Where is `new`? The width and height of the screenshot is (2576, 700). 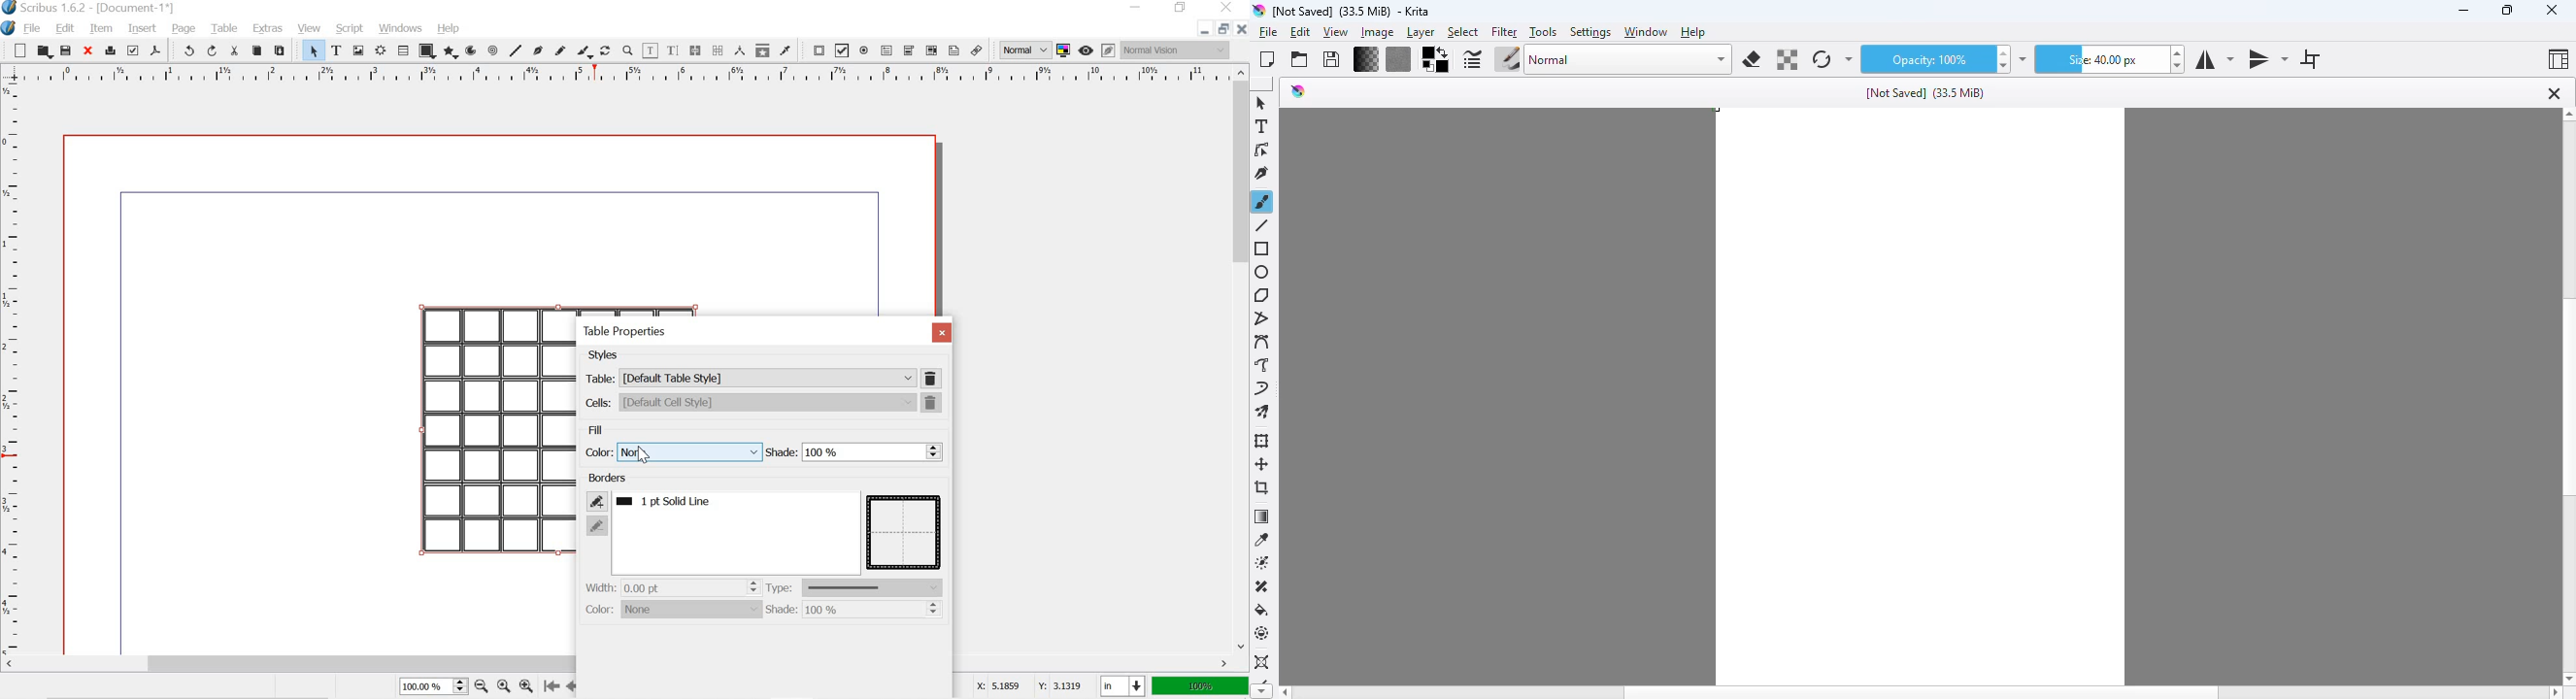 new is located at coordinates (19, 50).